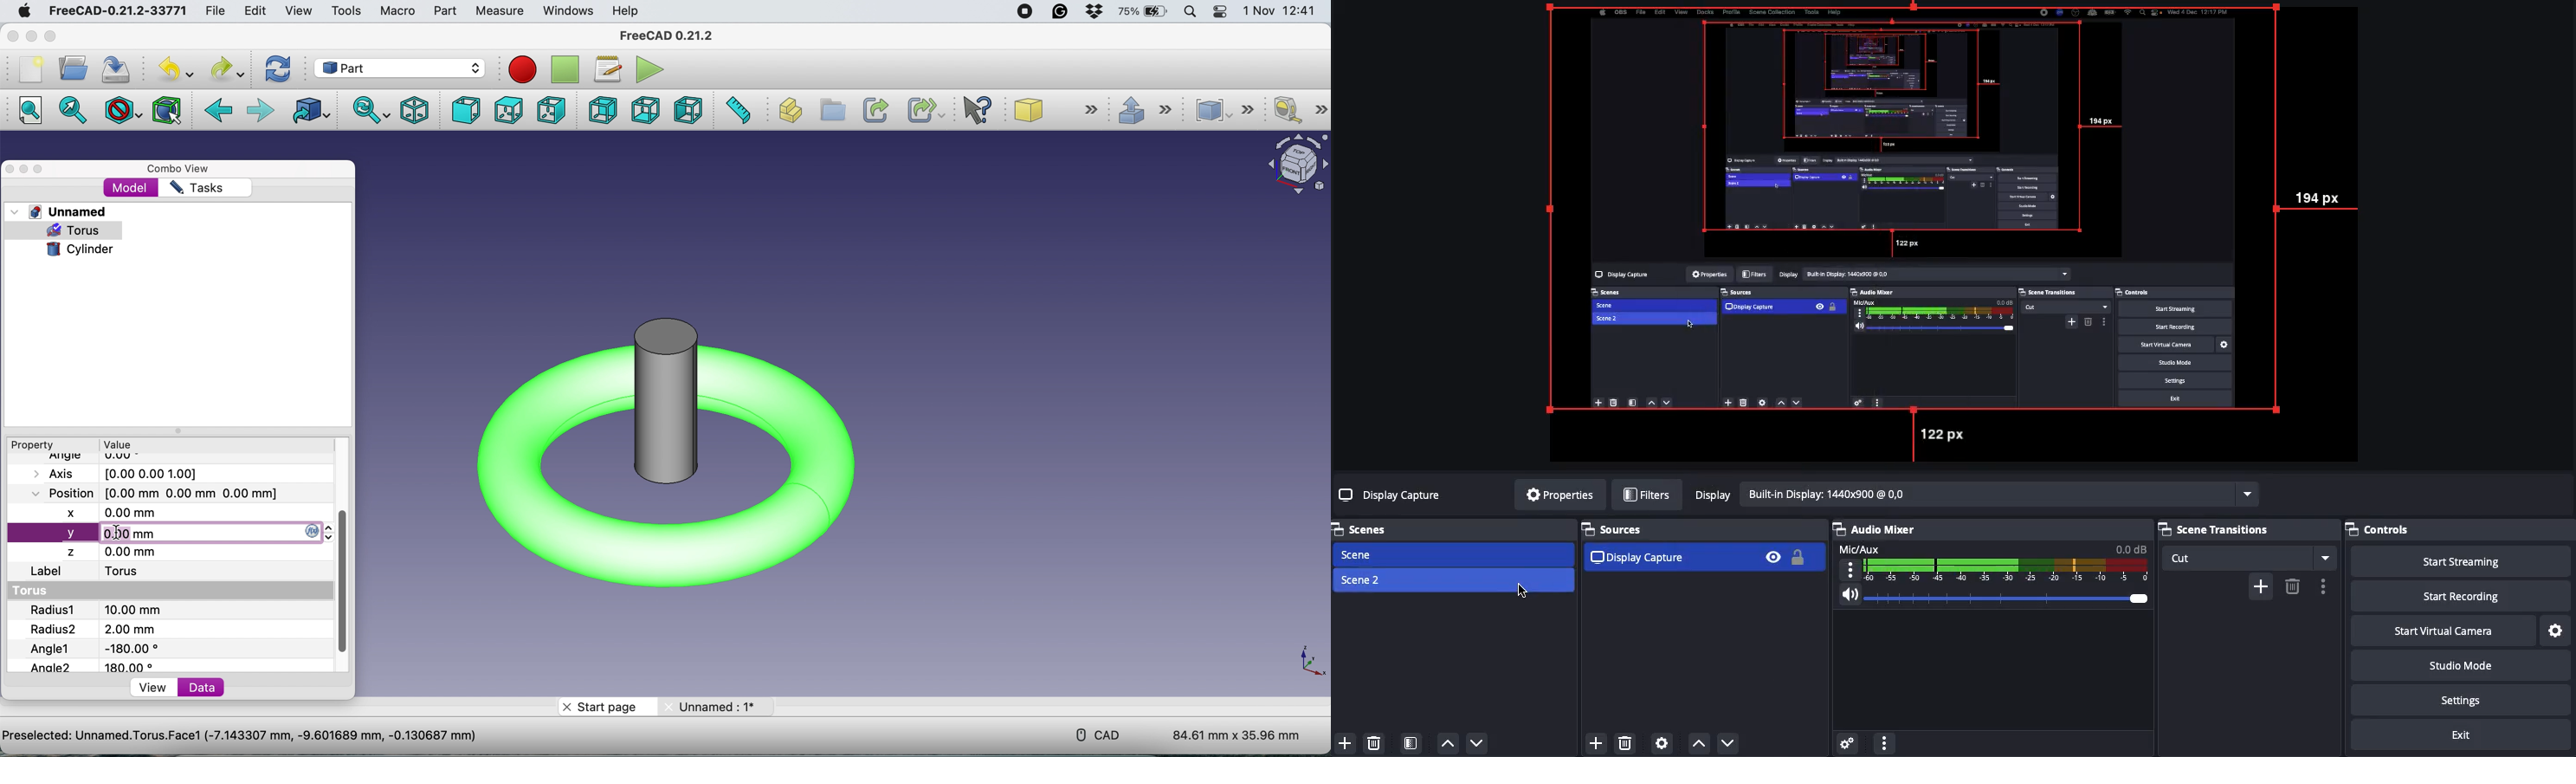 Image resolution: width=2576 pixels, height=784 pixels. I want to click on torus, so click(81, 231).